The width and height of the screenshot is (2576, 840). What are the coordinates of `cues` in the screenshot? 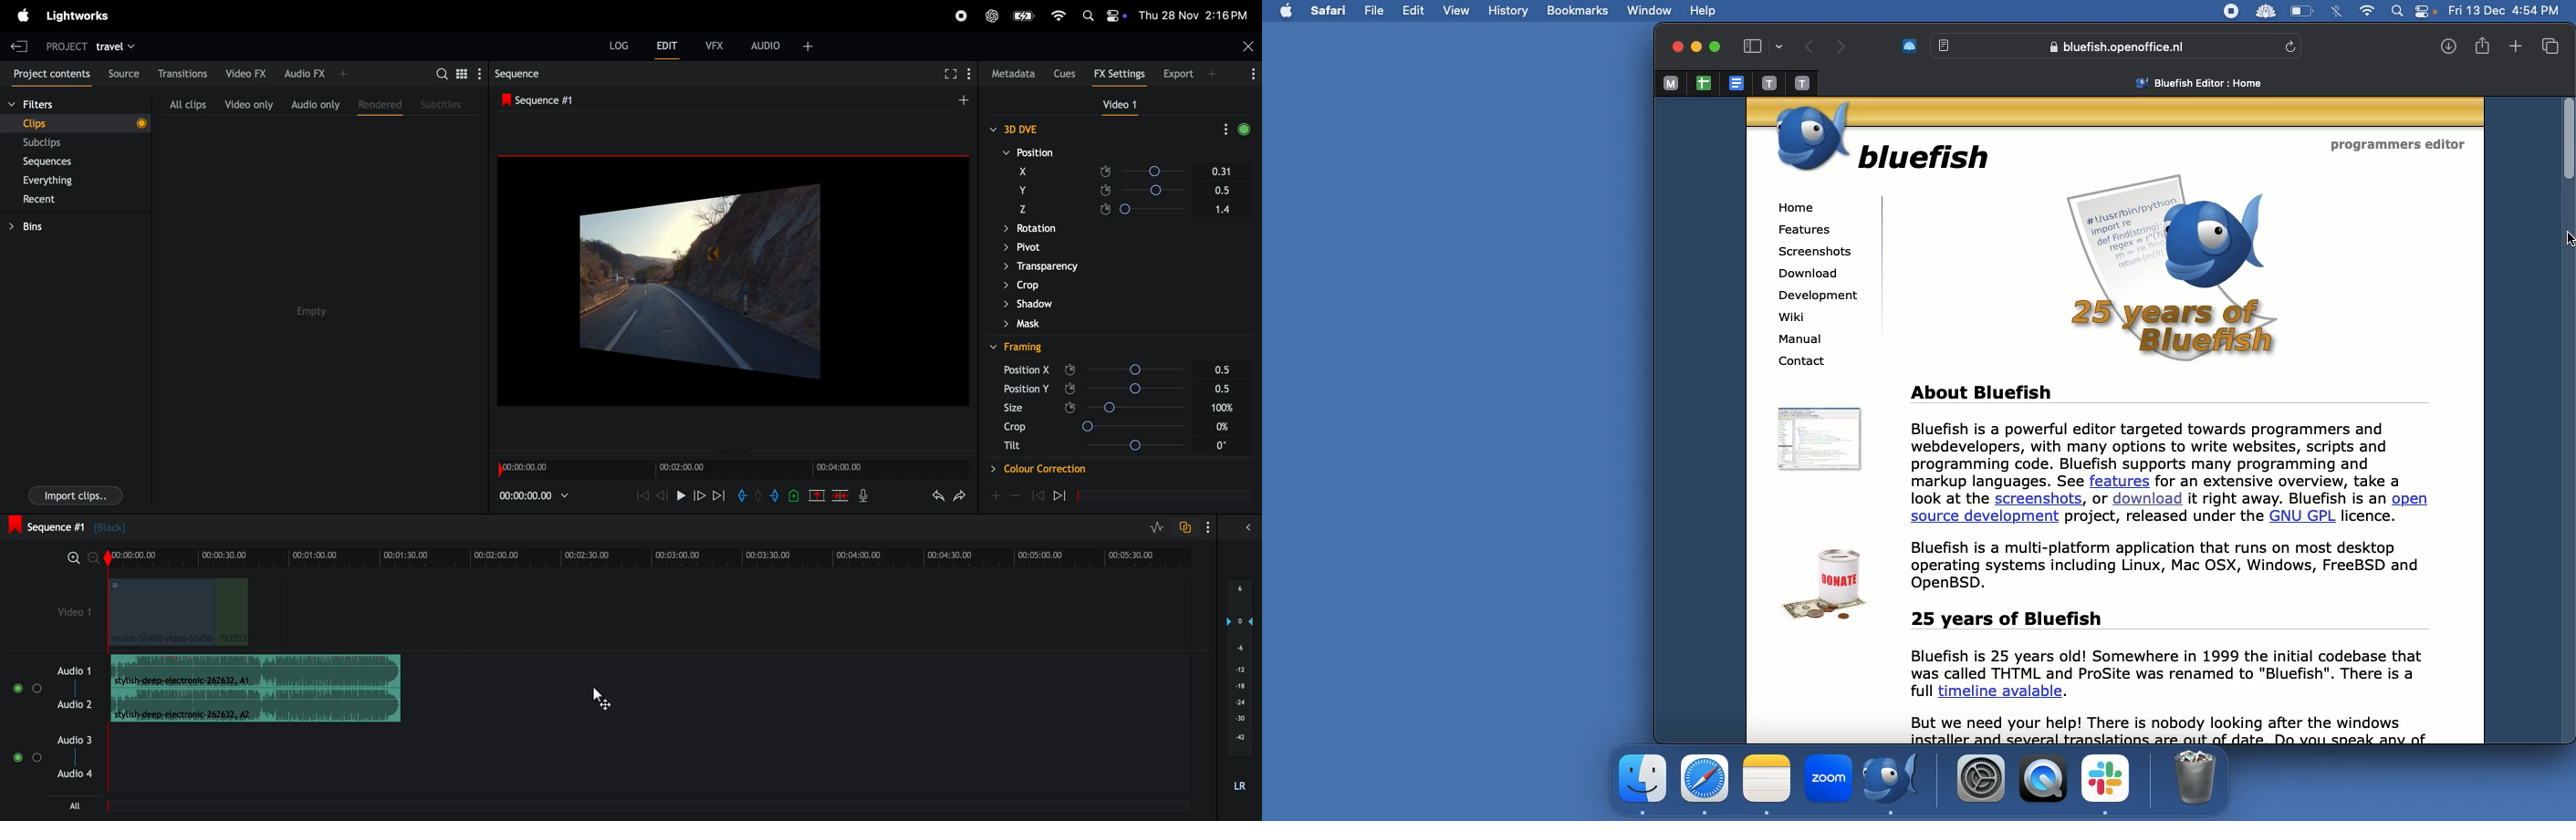 It's located at (1065, 72).